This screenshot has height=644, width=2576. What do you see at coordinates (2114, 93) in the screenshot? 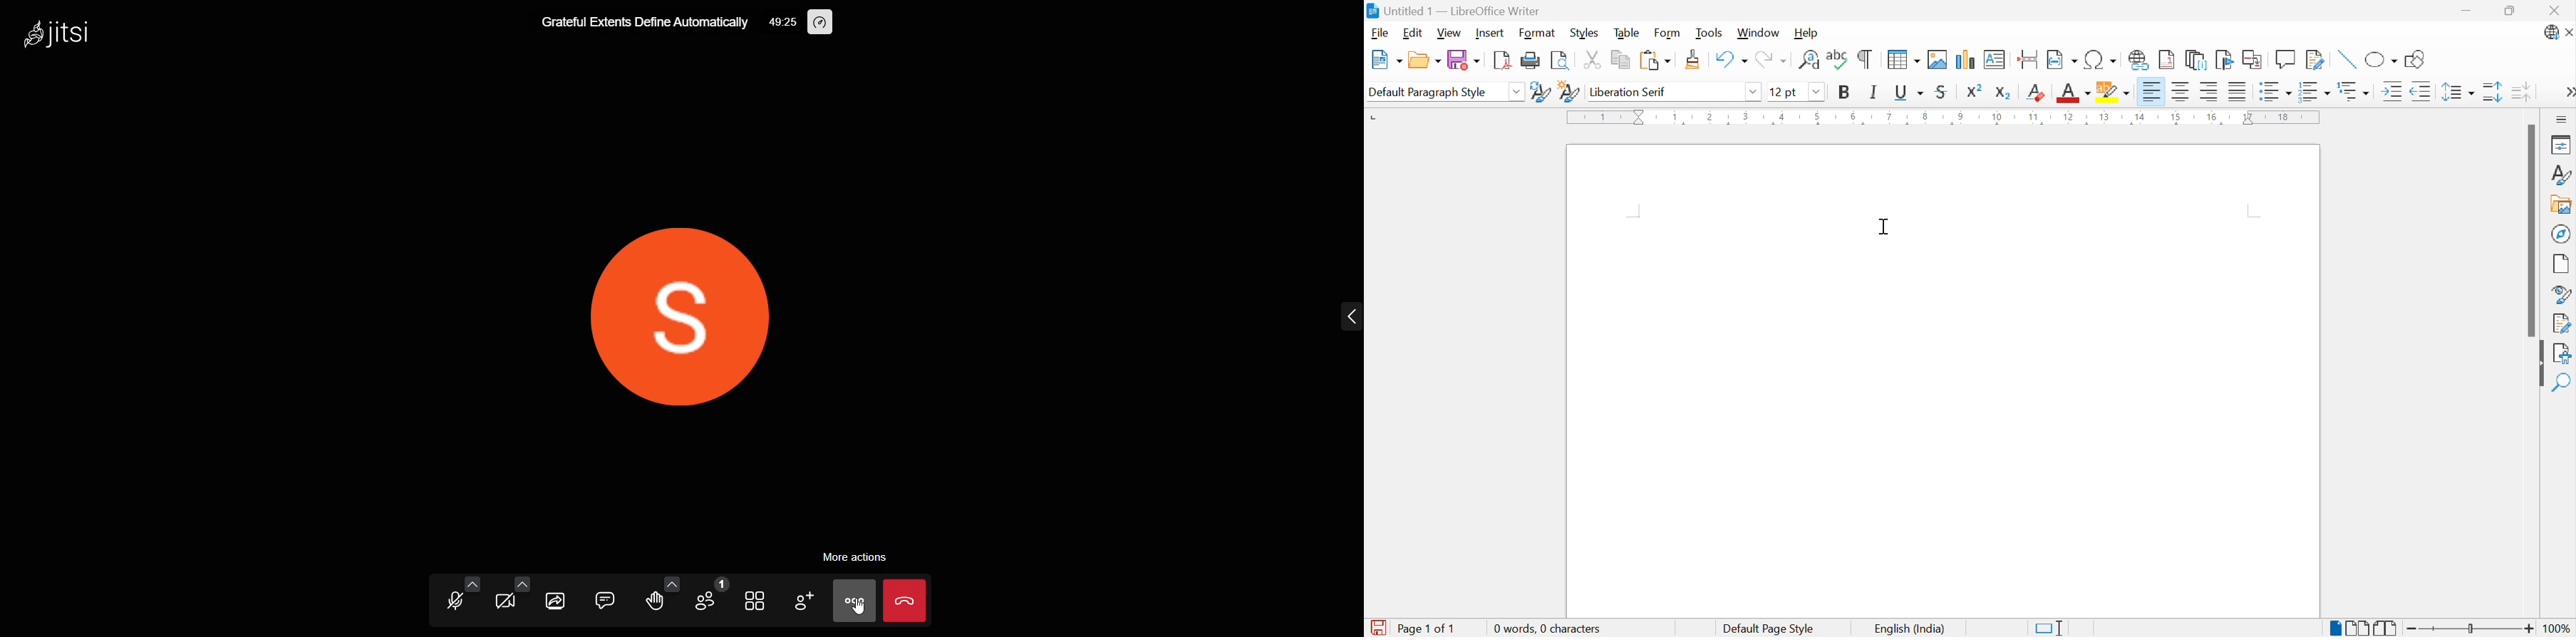
I see `Character highlighting color` at bounding box center [2114, 93].